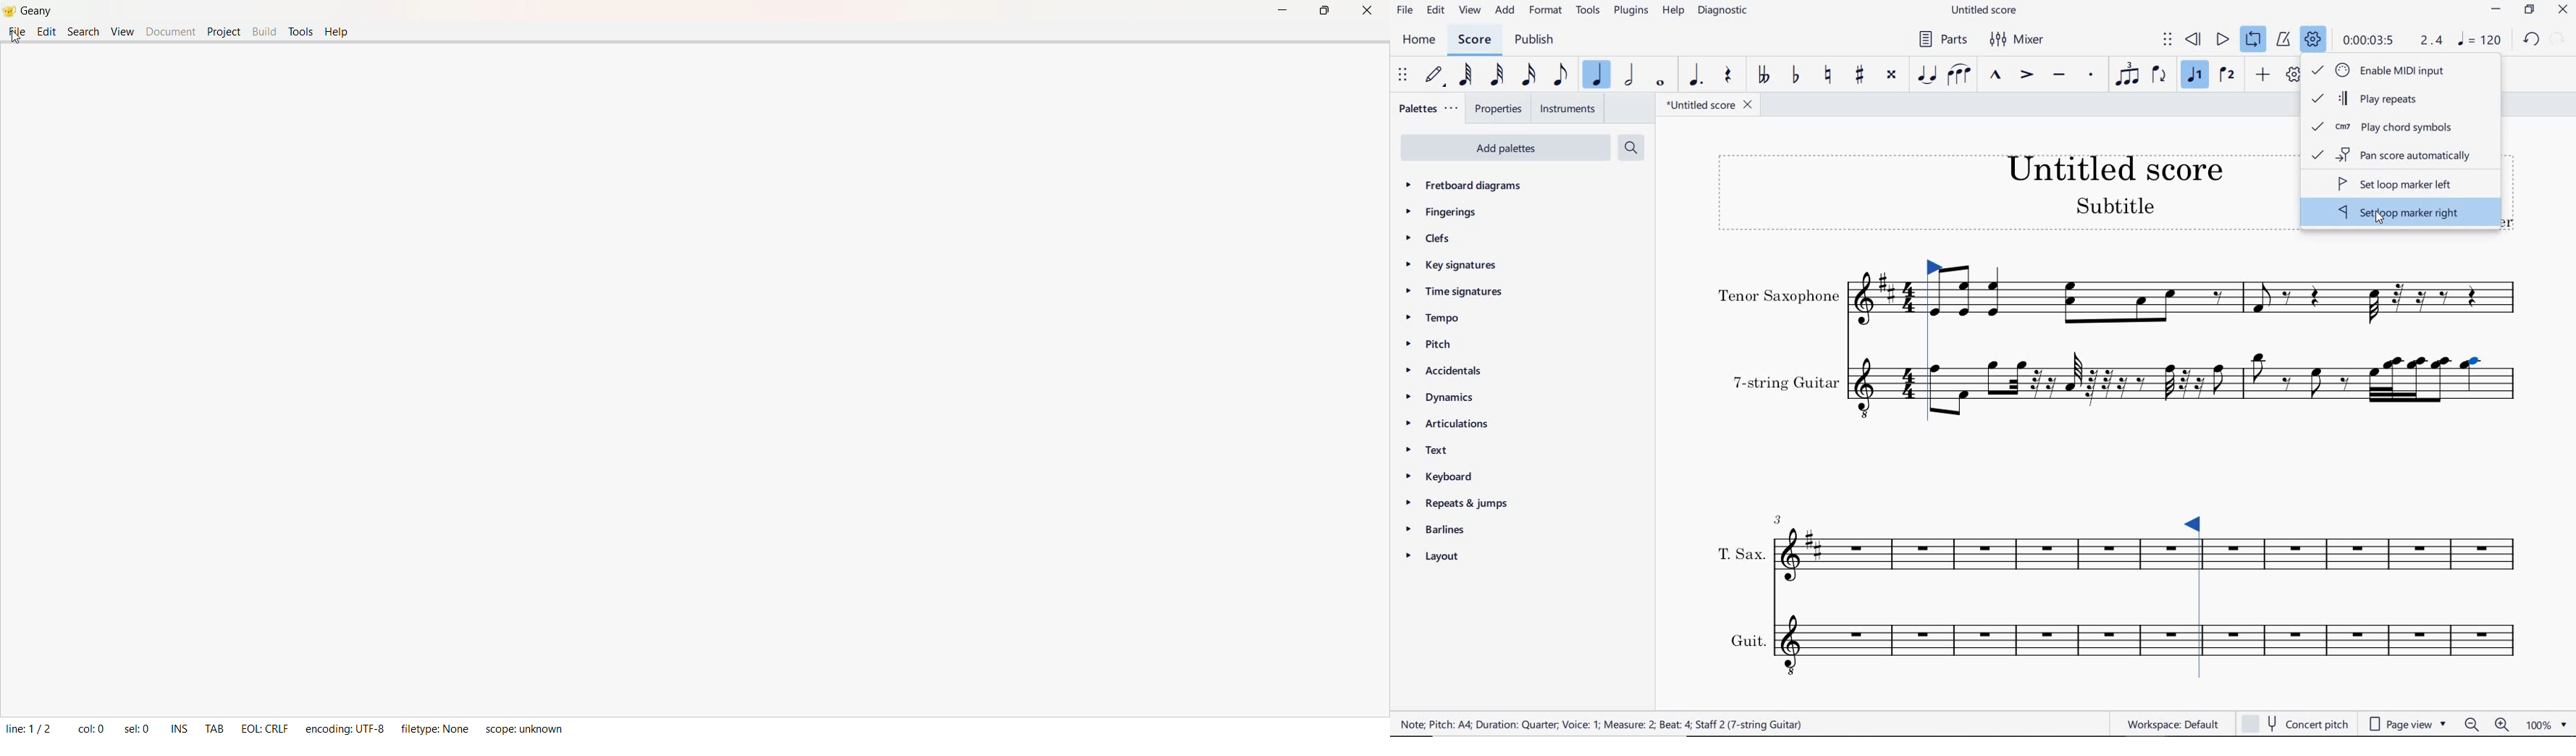 The image size is (2576, 756). I want to click on LAYOUT, so click(1432, 558).